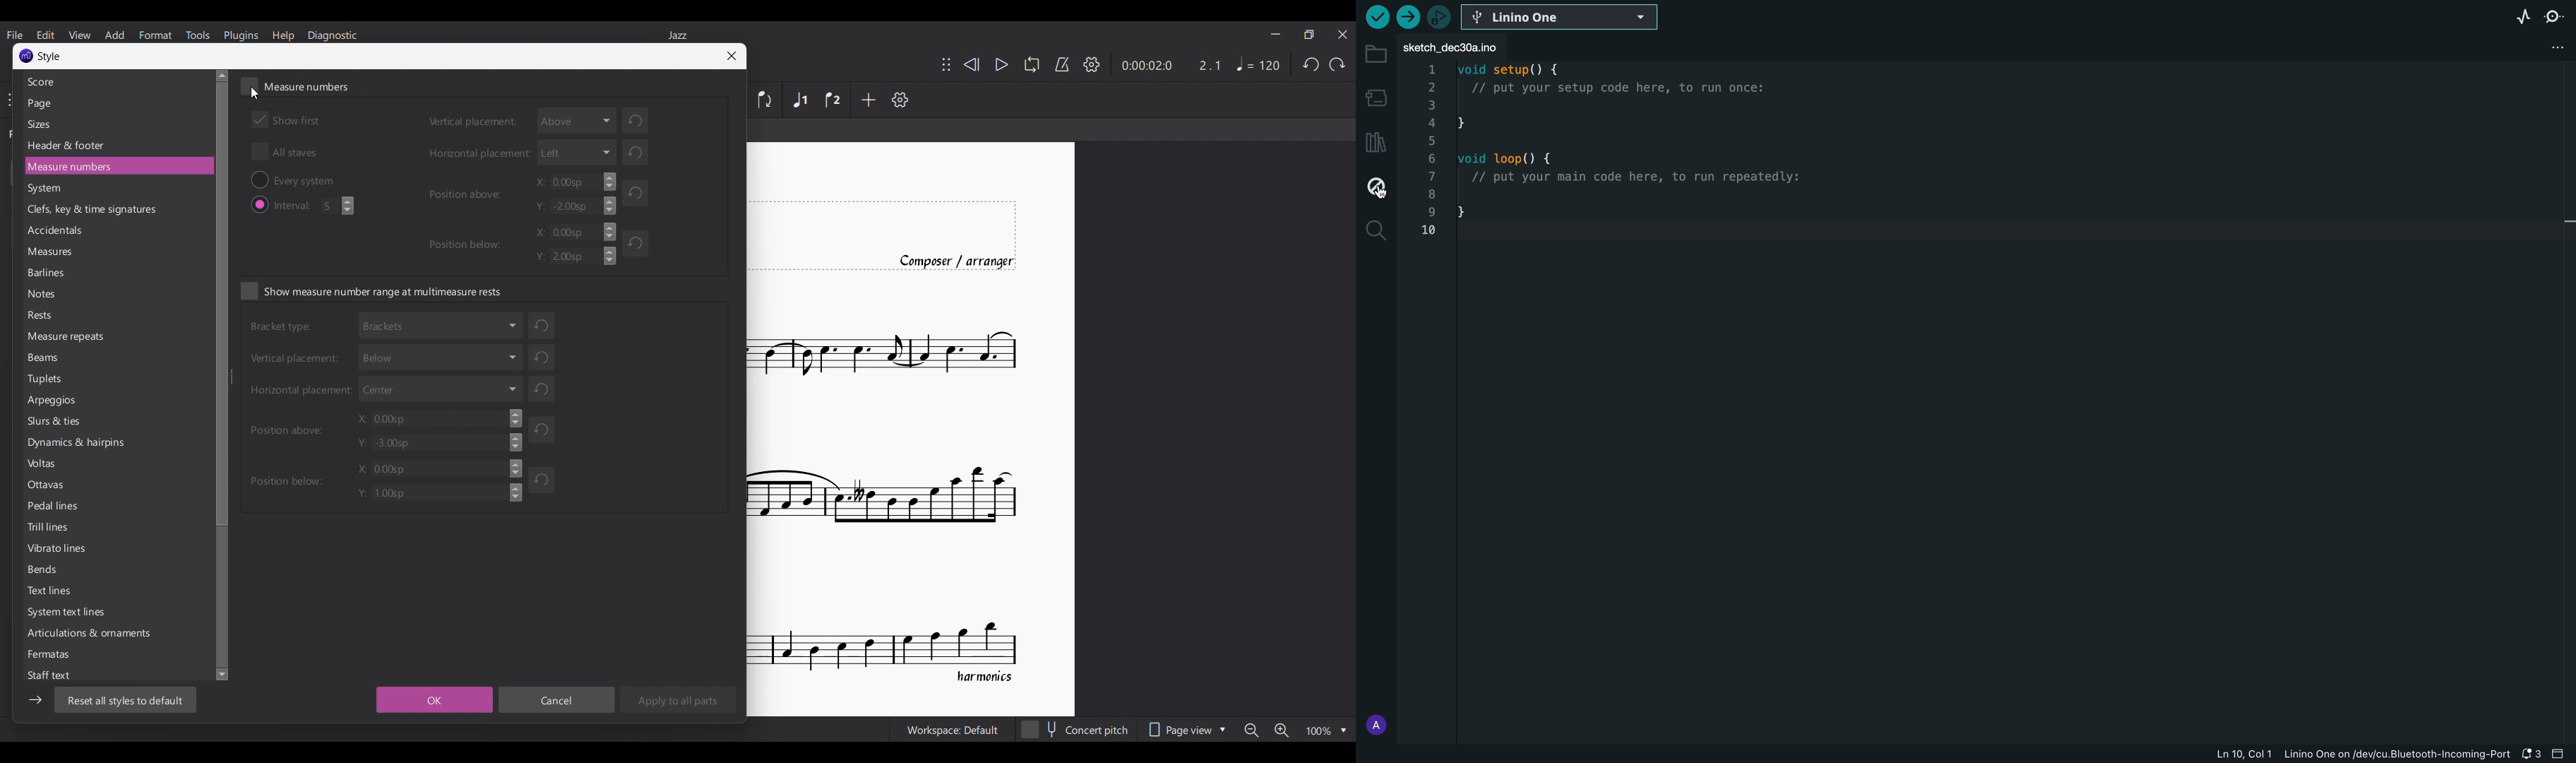 The image size is (2576, 784). Describe the element at coordinates (1374, 17) in the screenshot. I see `verify` at that location.